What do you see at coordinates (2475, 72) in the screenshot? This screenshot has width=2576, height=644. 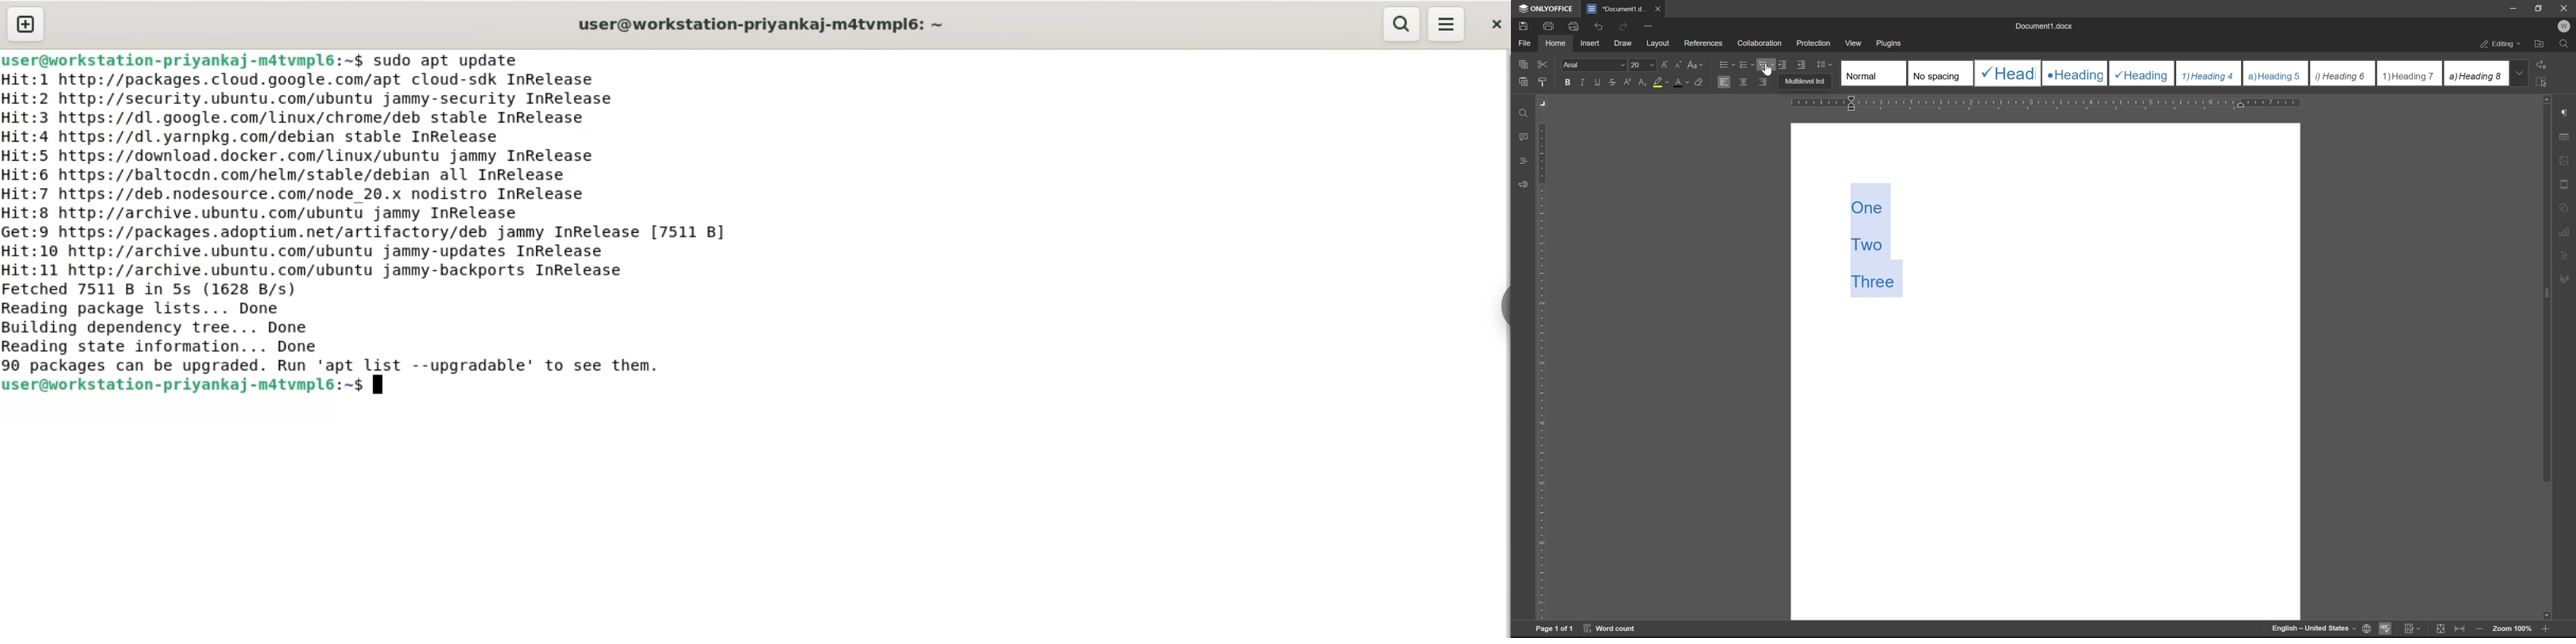 I see `Heading 8` at bounding box center [2475, 72].